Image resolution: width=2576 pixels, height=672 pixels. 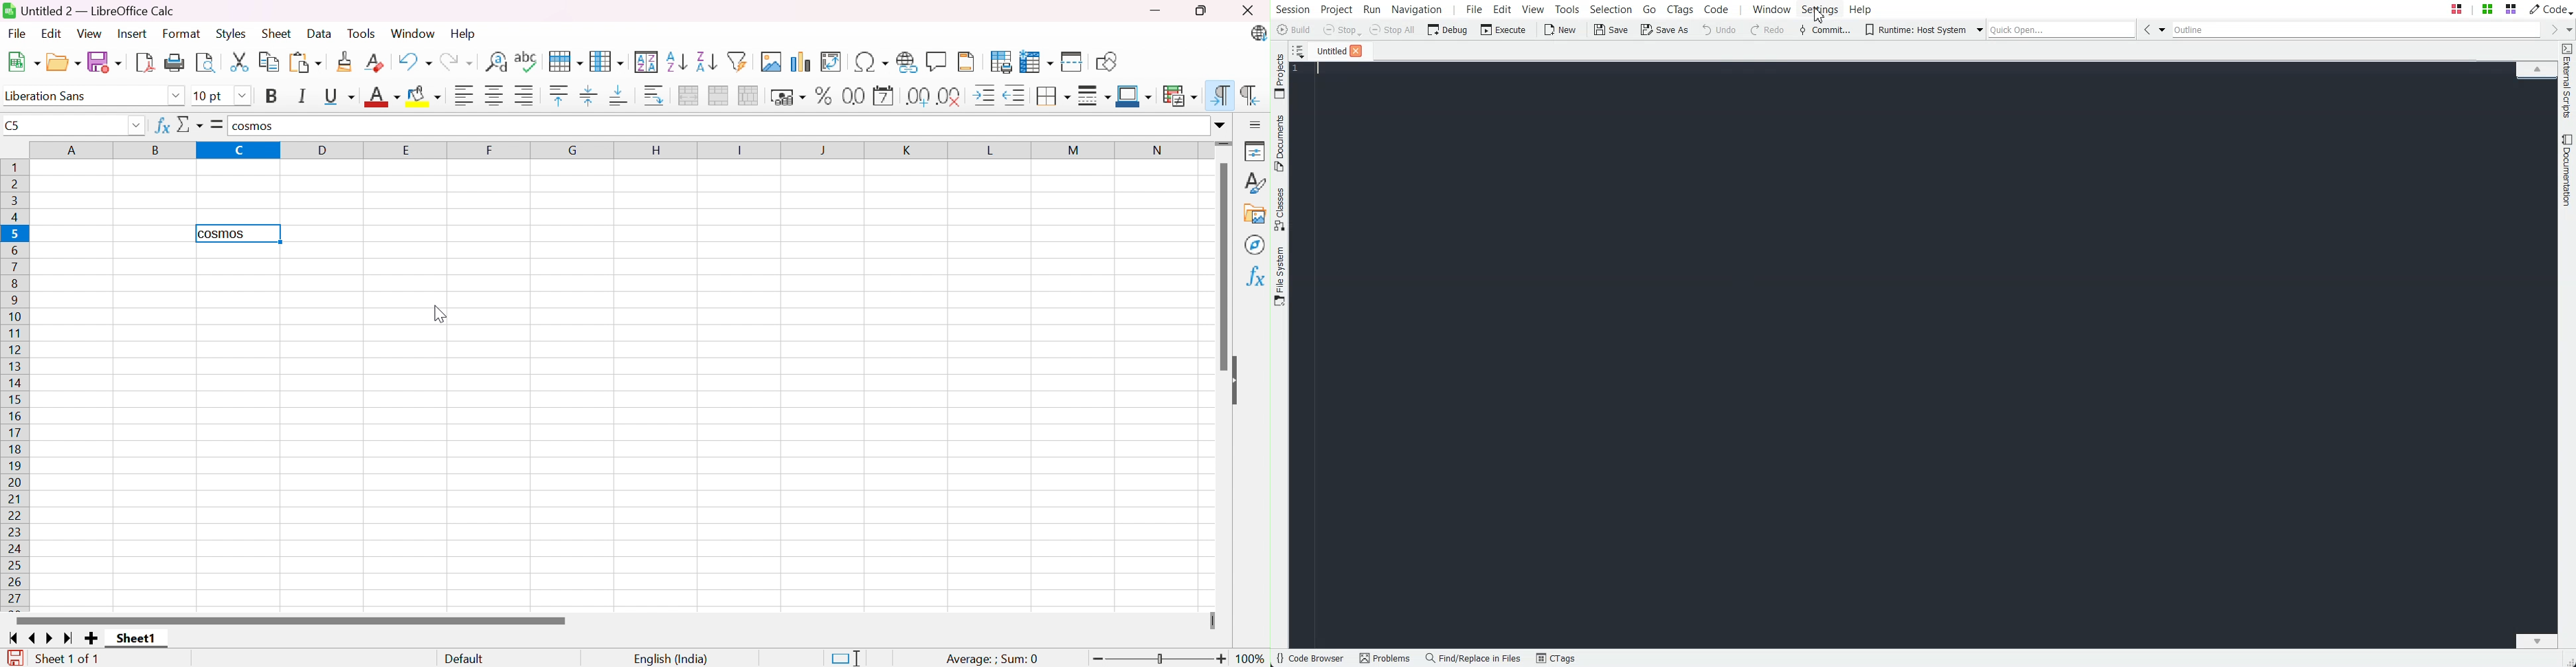 What do you see at coordinates (415, 32) in the screenshot?
I see `Window` at bounding box center [415, 32].